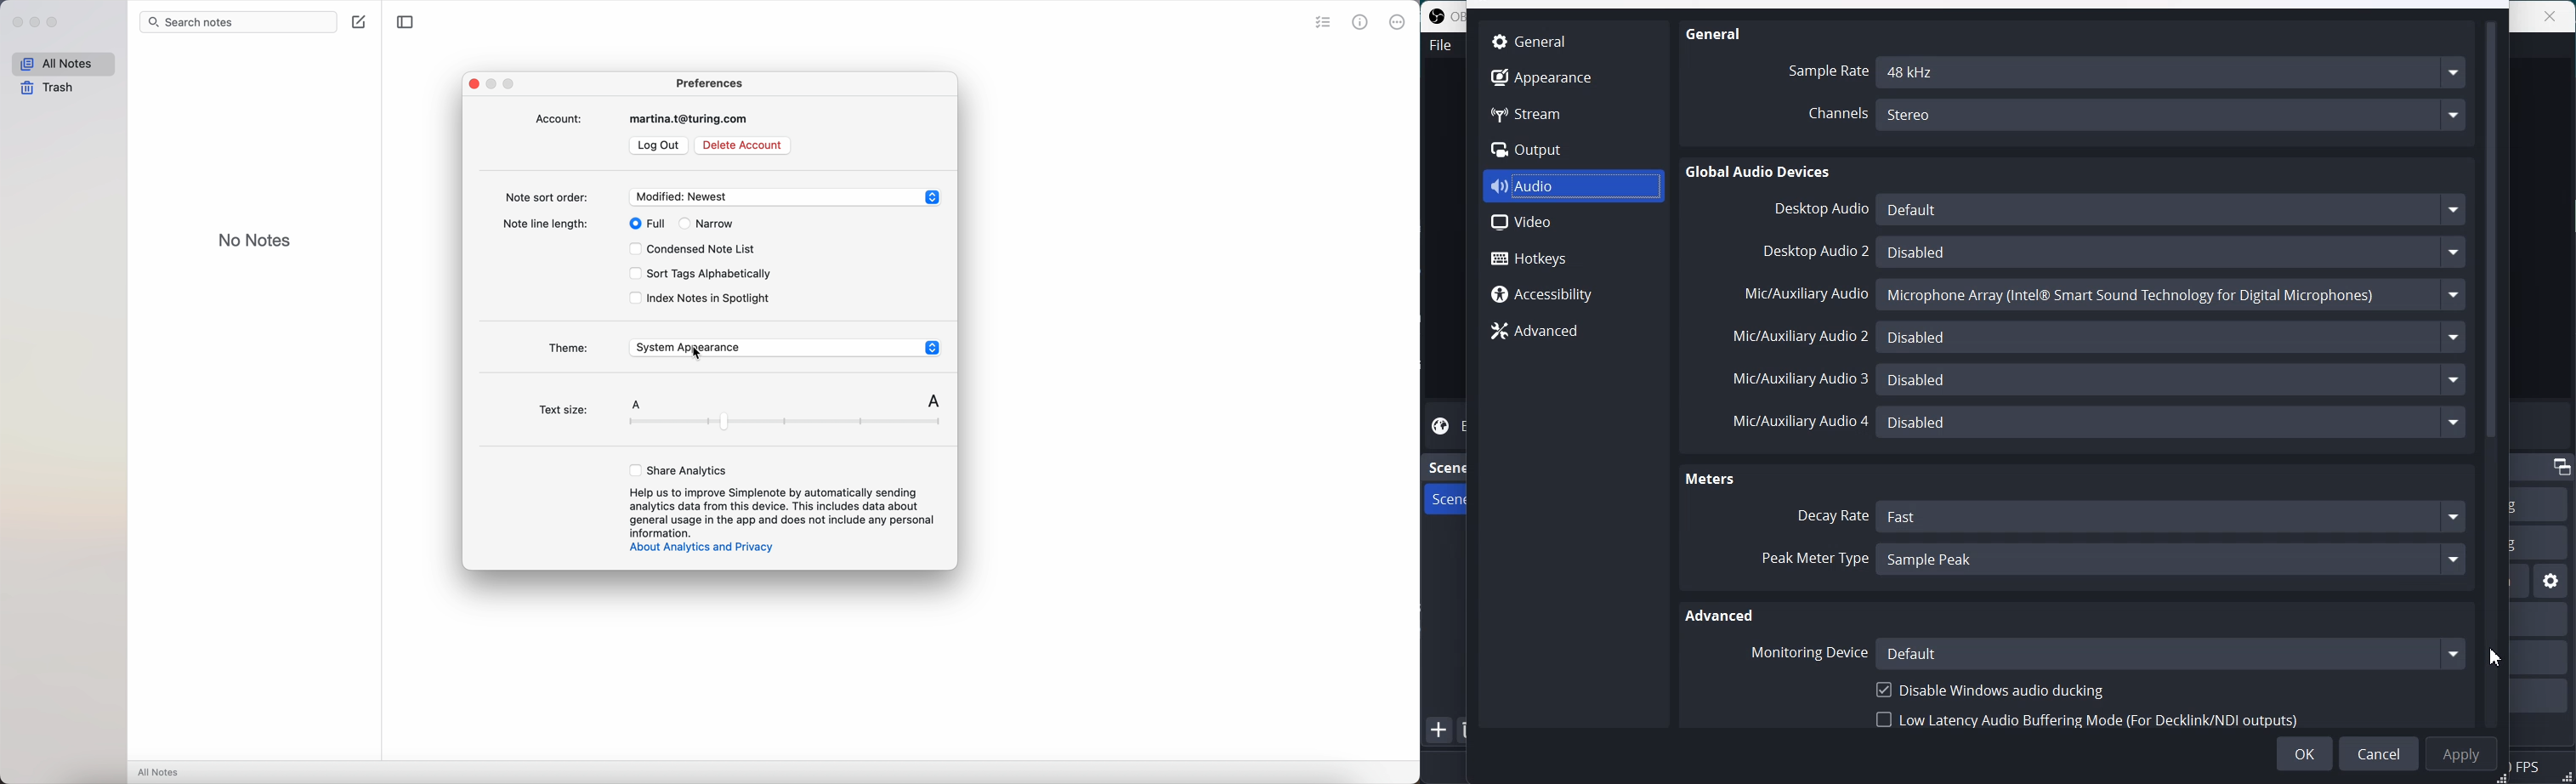 The height and width of the screenshot is (784, 2576). Describe the element at coordinates (1826, 70) in the screenshot. I see `Sample Rate` at that location.